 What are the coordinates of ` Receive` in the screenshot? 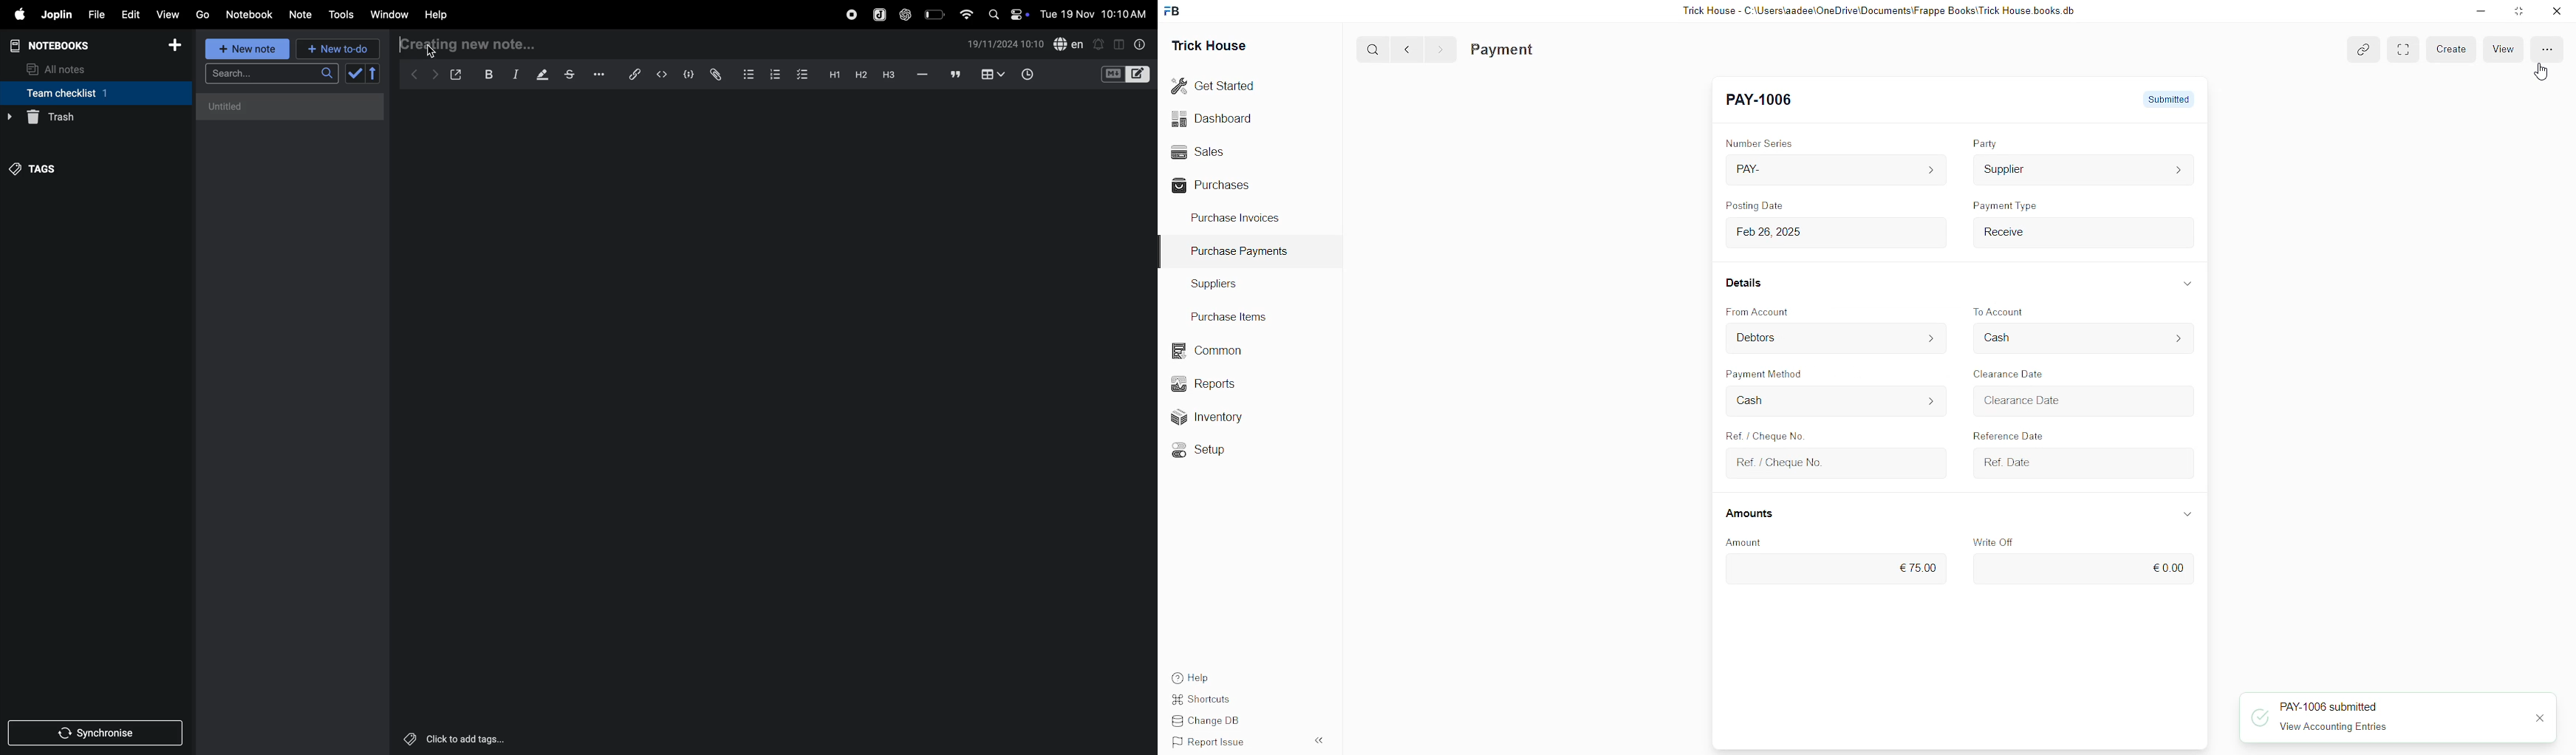 It's located at (2078, 232).